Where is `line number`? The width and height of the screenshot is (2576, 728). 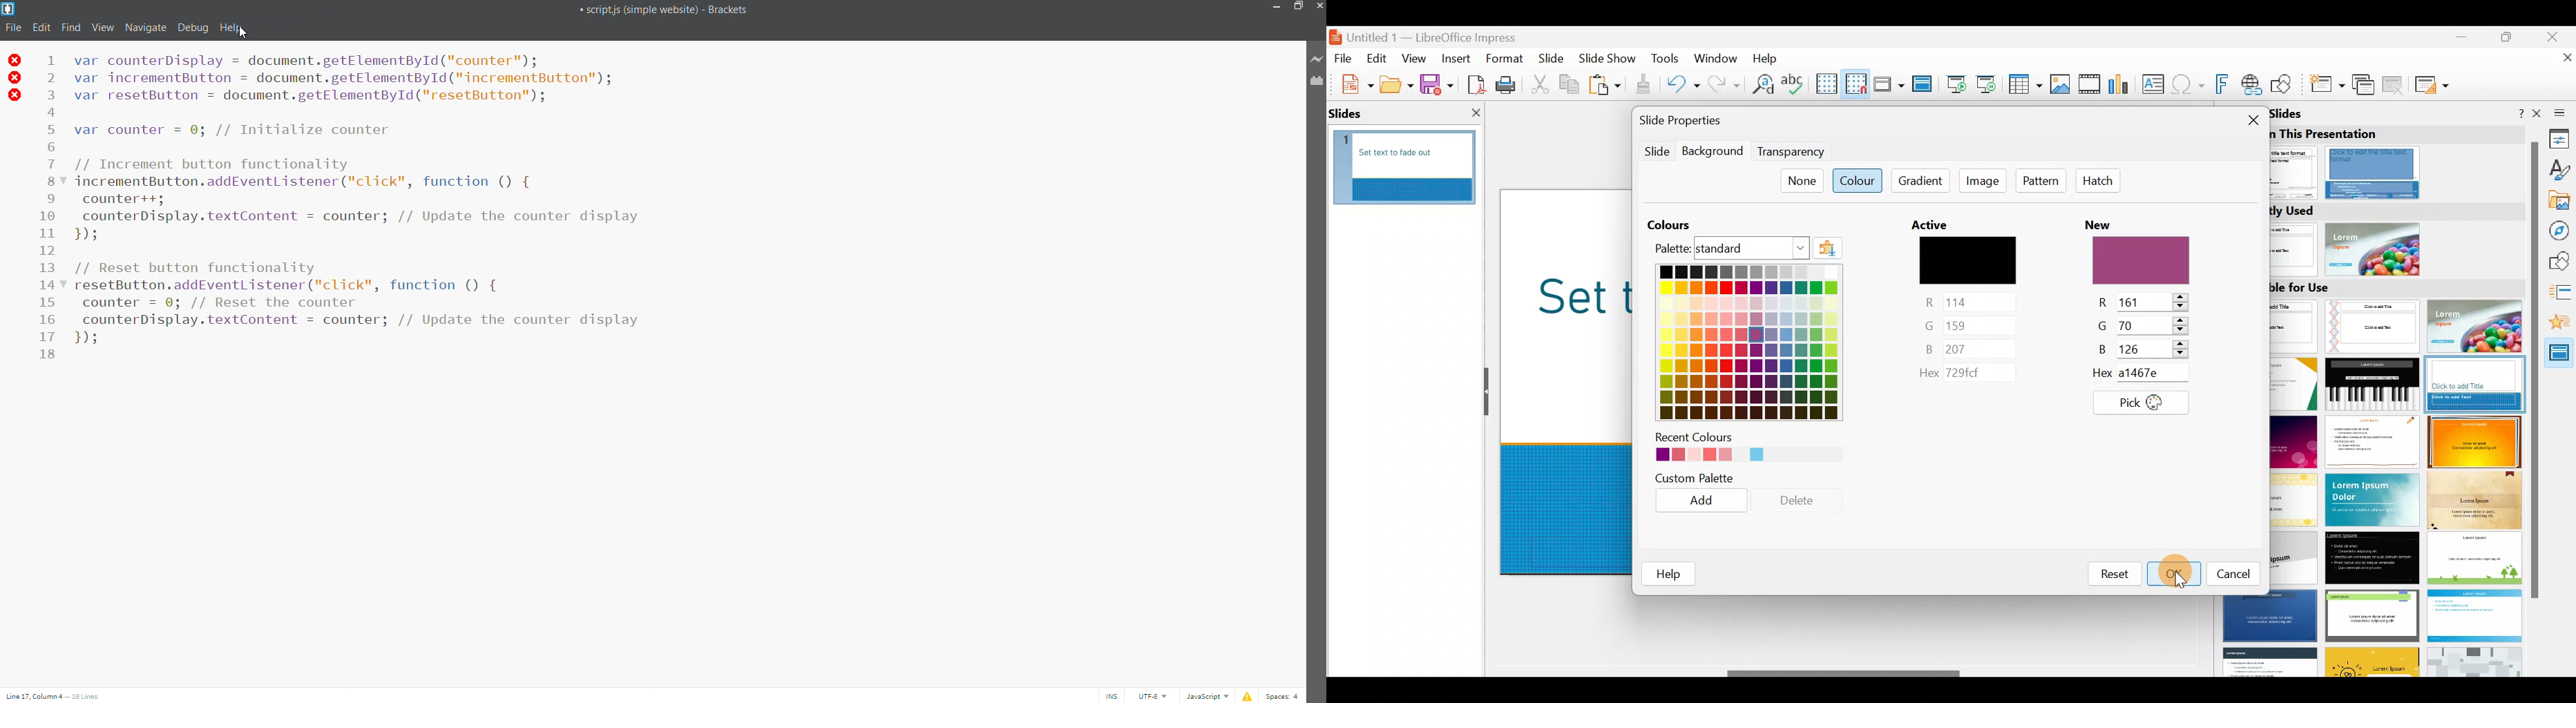
line number is located at coordinates (53, 205).